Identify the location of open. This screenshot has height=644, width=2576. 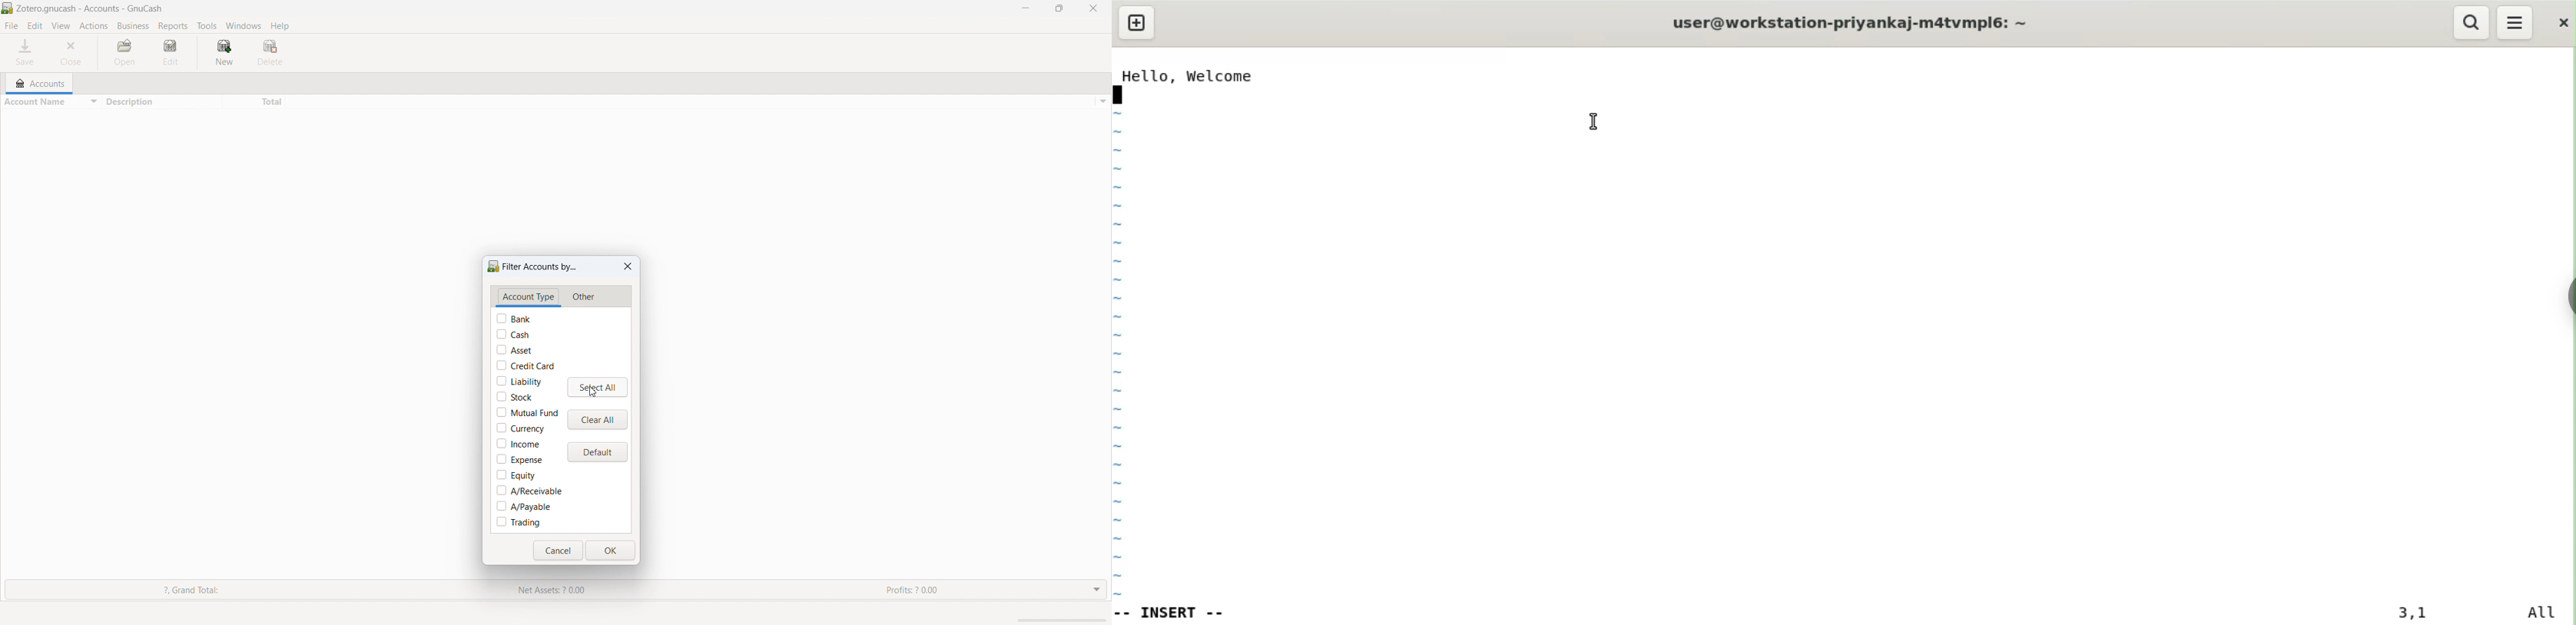
(127, 53).